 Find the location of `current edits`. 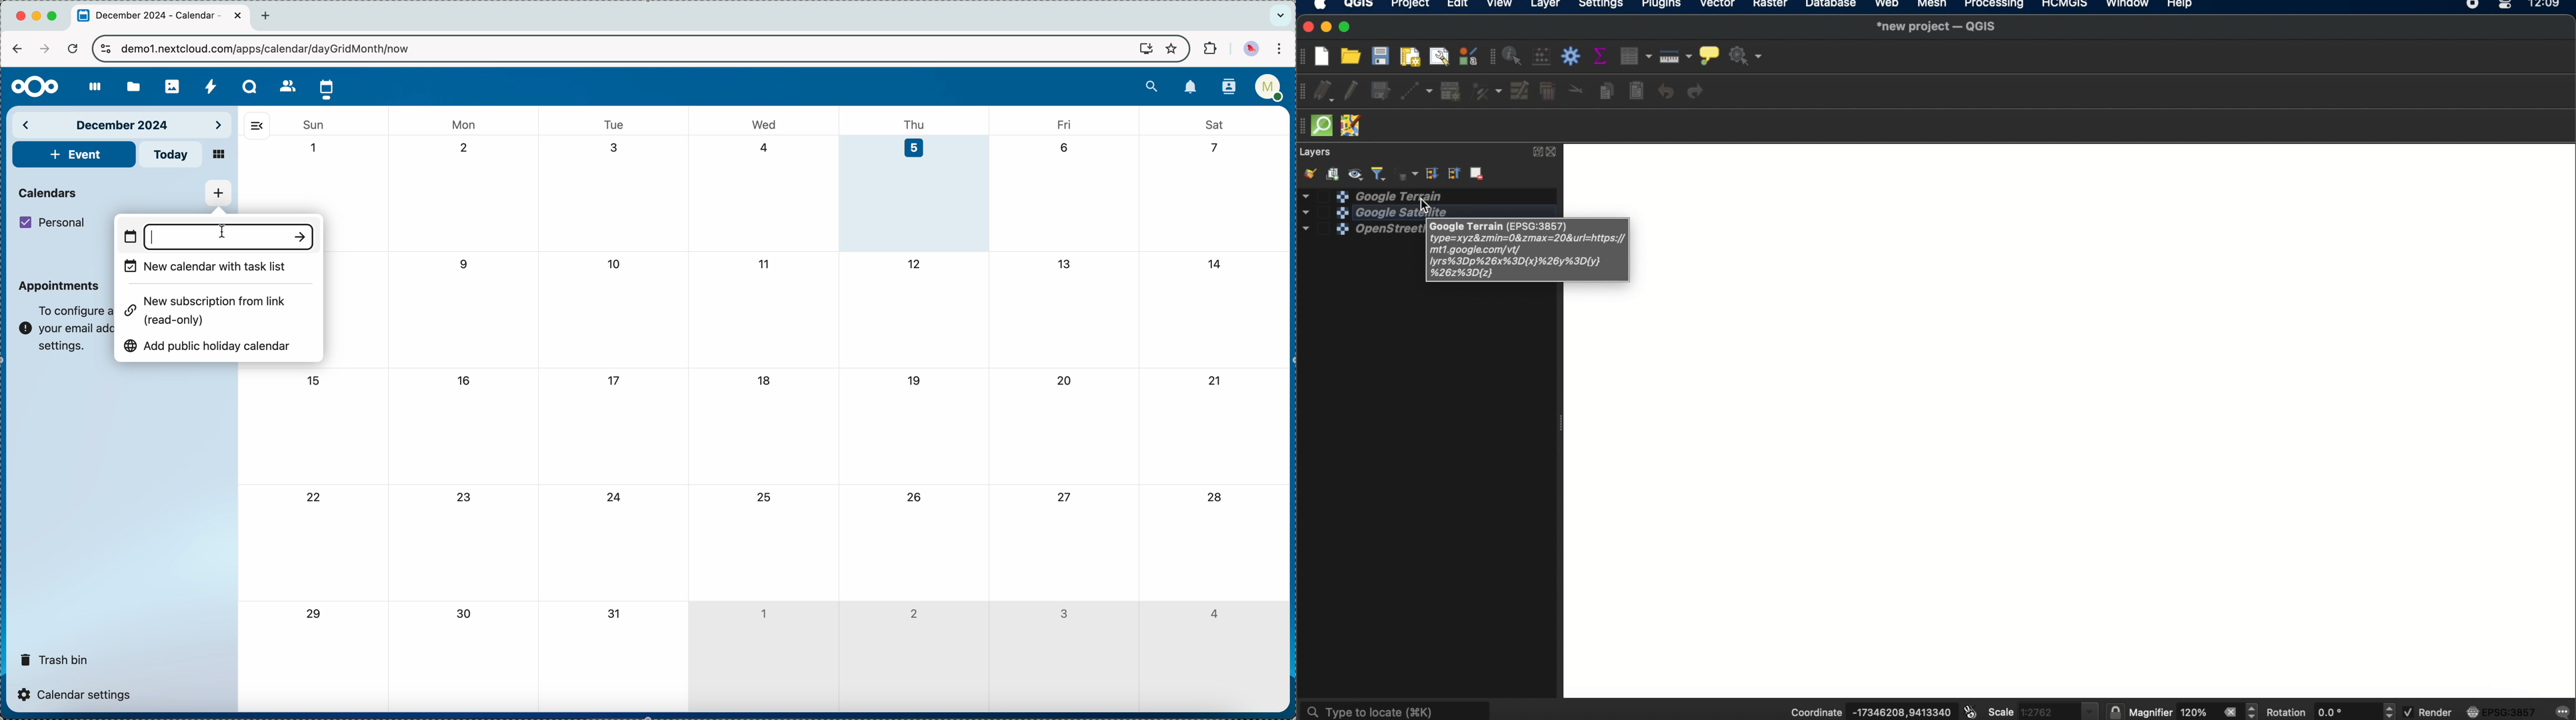

current edits is located at coordinates (1327, 92).